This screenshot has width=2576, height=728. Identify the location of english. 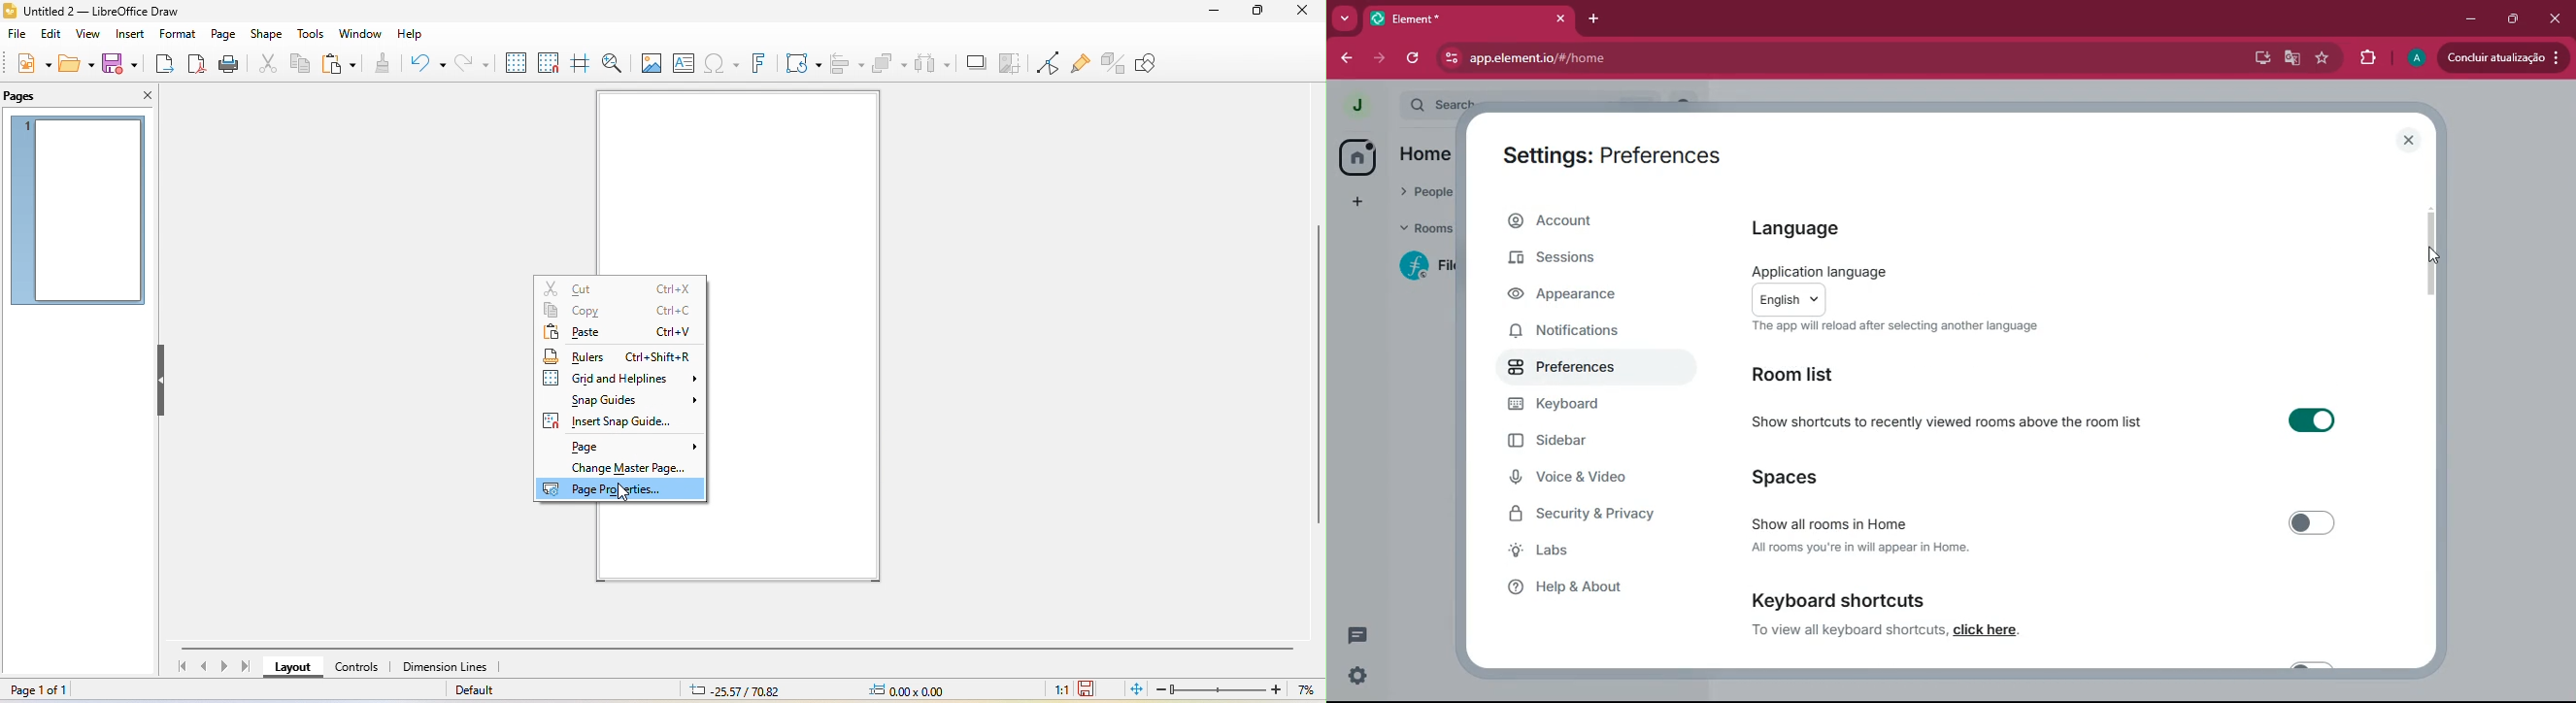
(1790, 298).